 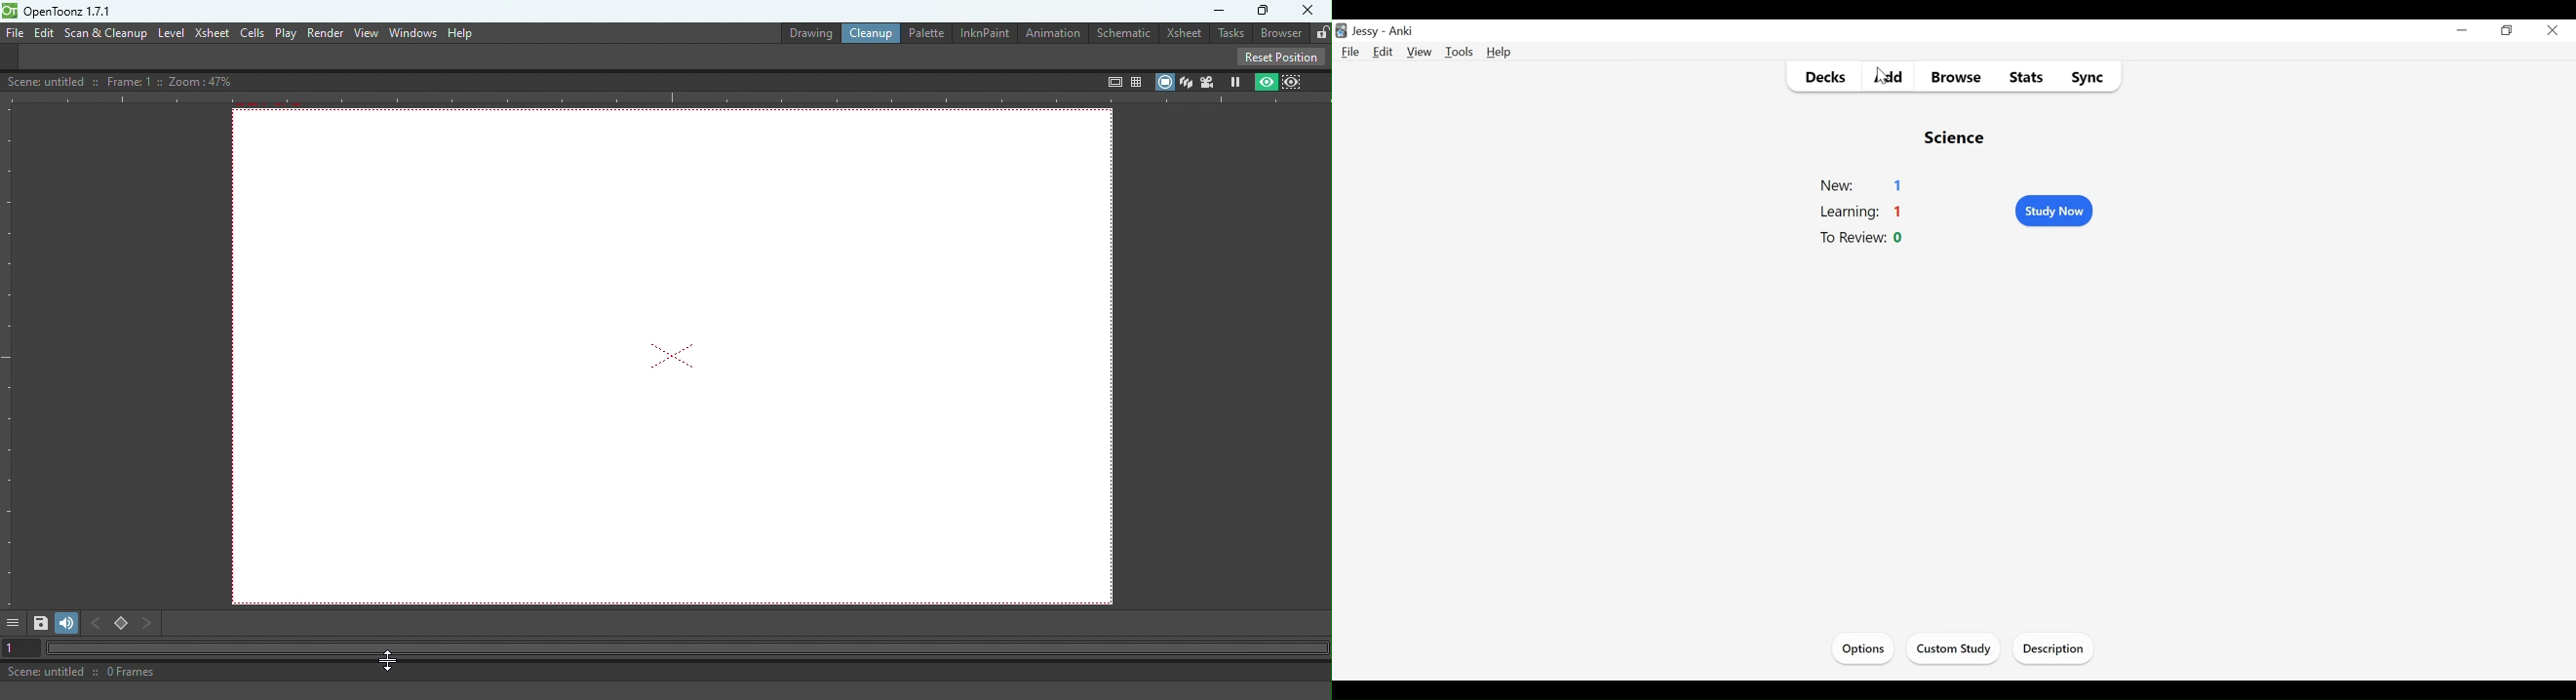 I want to click on User Name, so click(x=1368, y=32).